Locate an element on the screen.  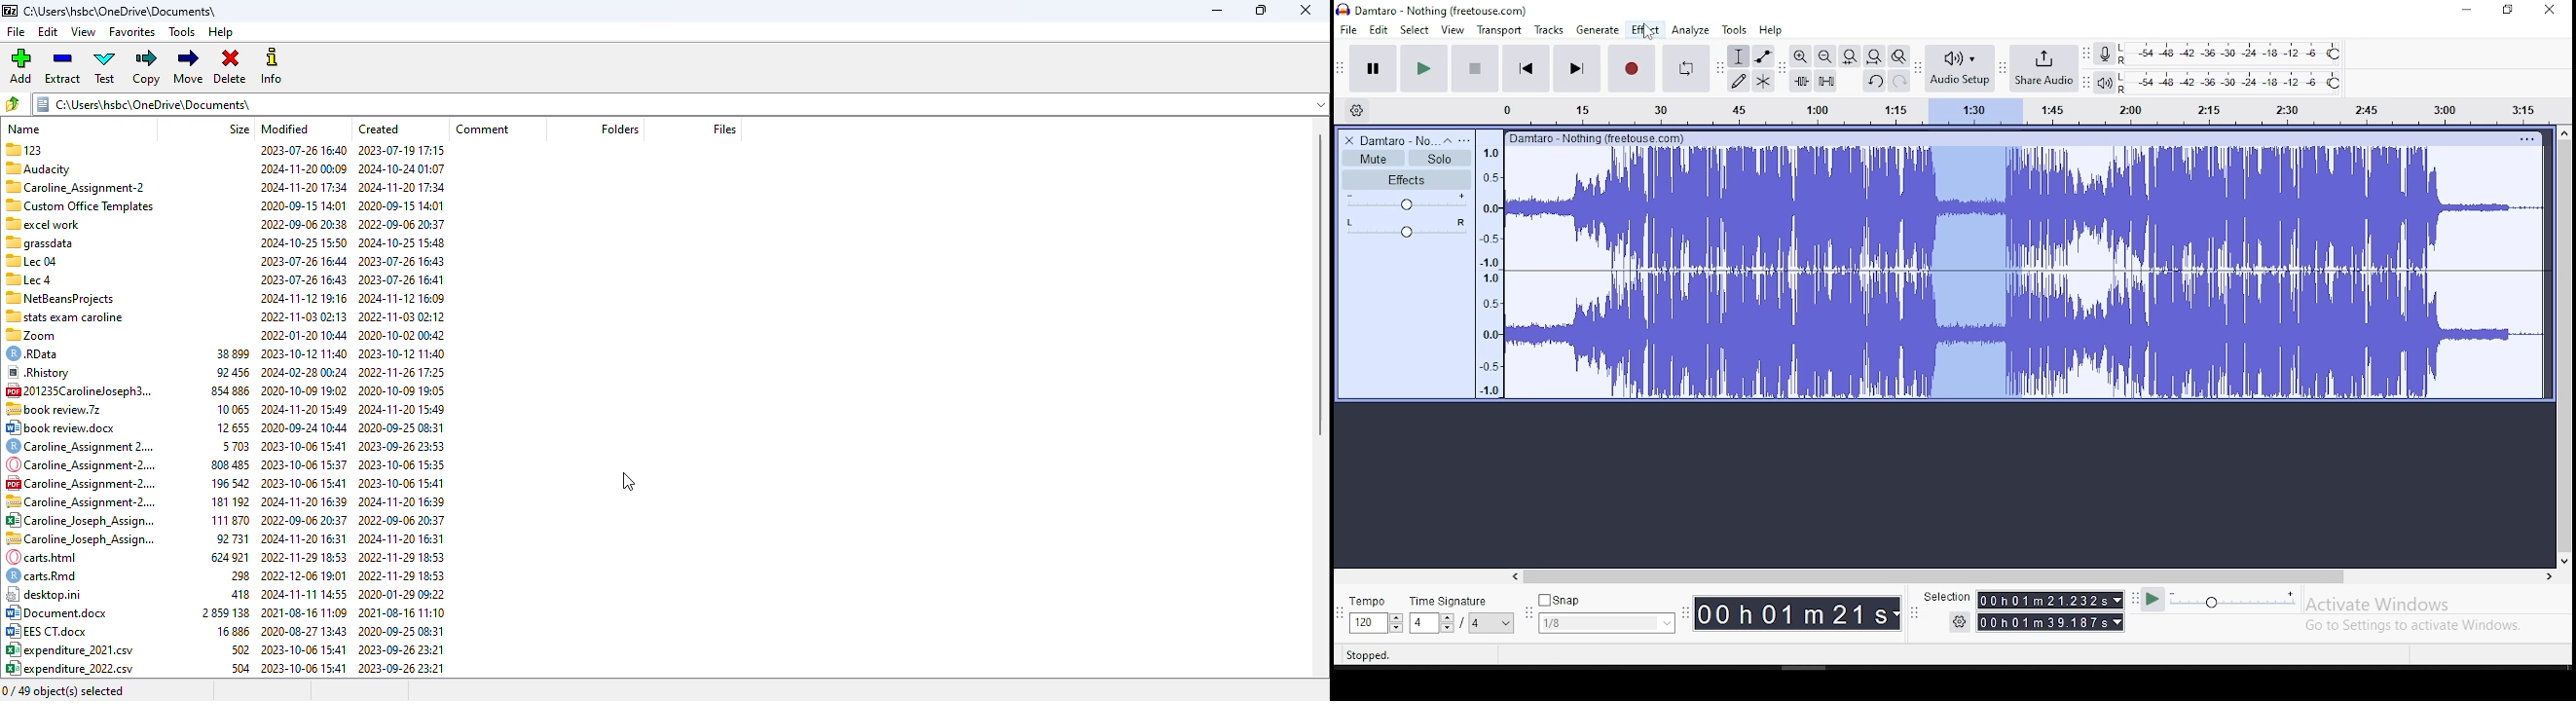
Damtaro No is located at coordinates (1398, 140).